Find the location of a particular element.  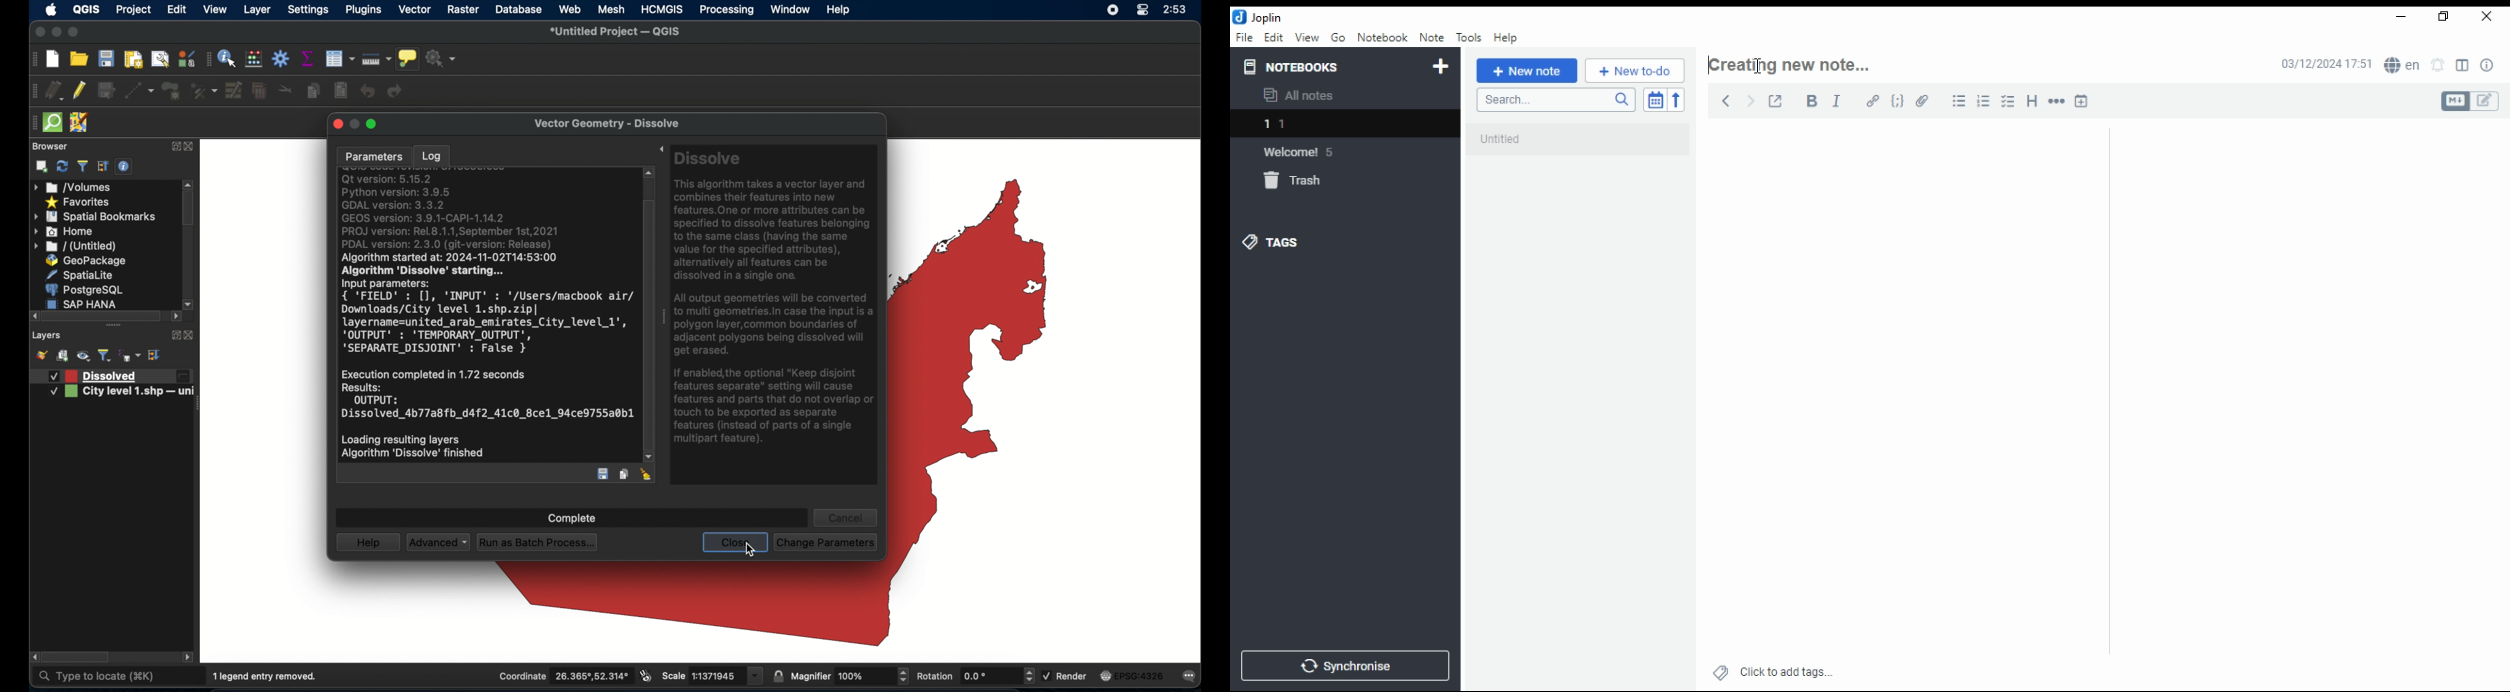

forward is located at coordinates (1749, 98).